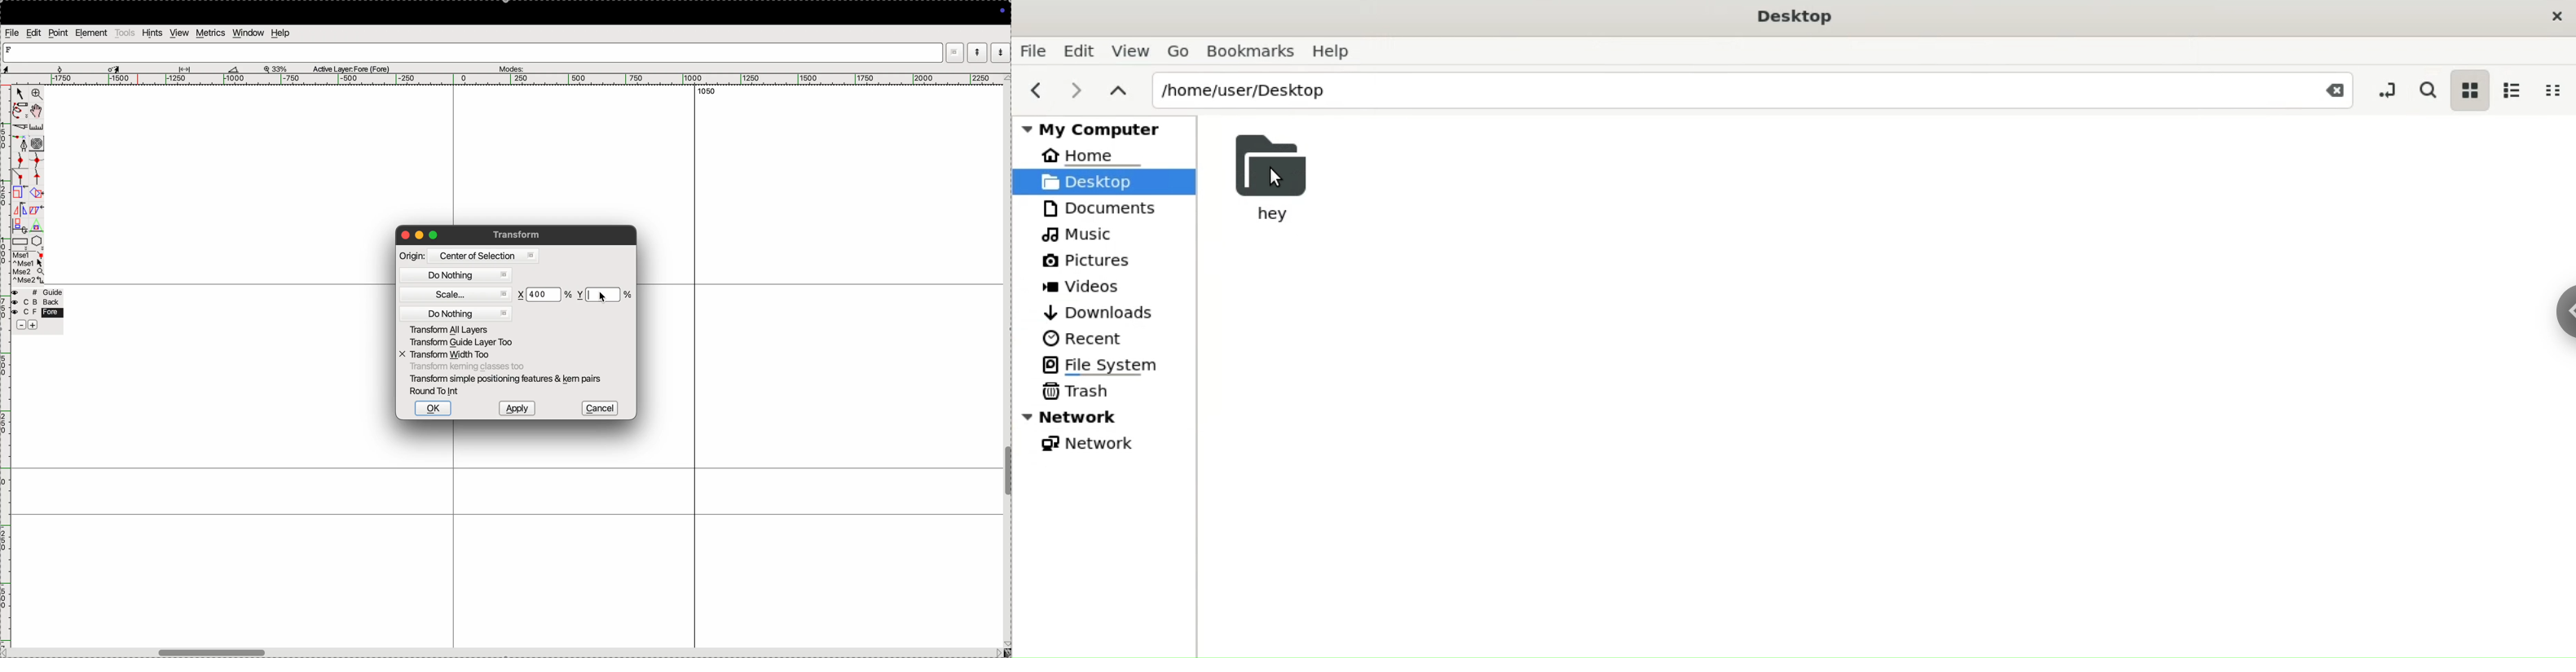  Describe the element at coordinates (20, 226) in the screenshot. I see `duplicate` at that location.